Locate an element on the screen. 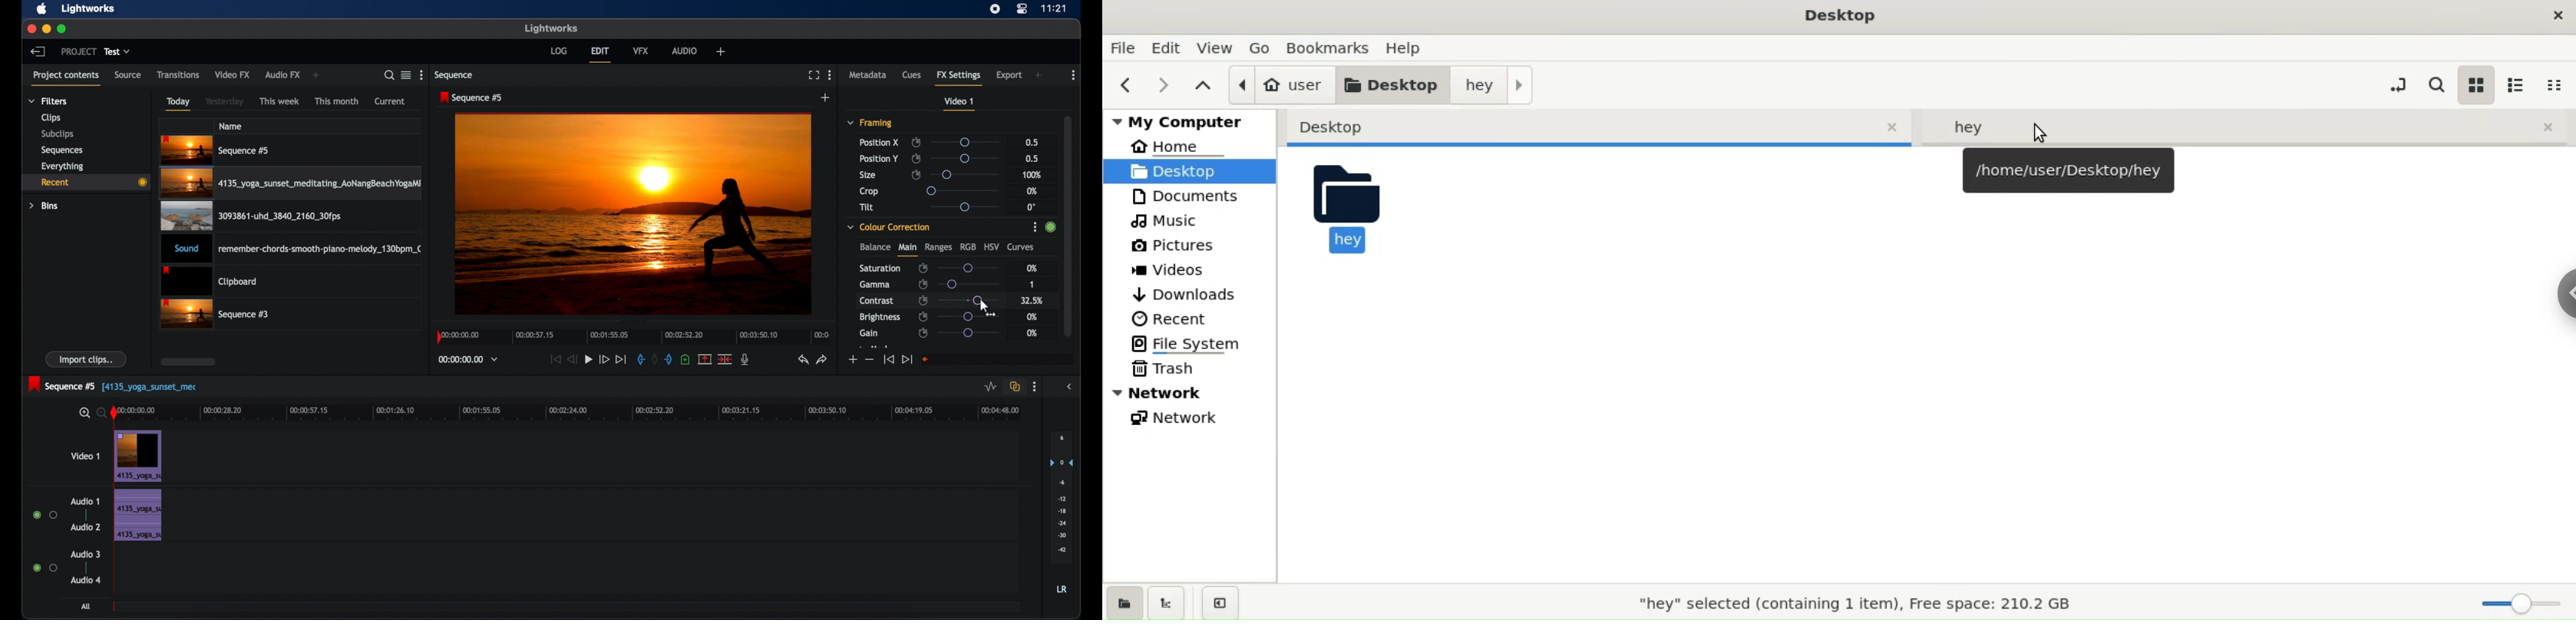 The height and width of the screenshot is (644, 2576). videoclip is located at coordinates (216, 150).